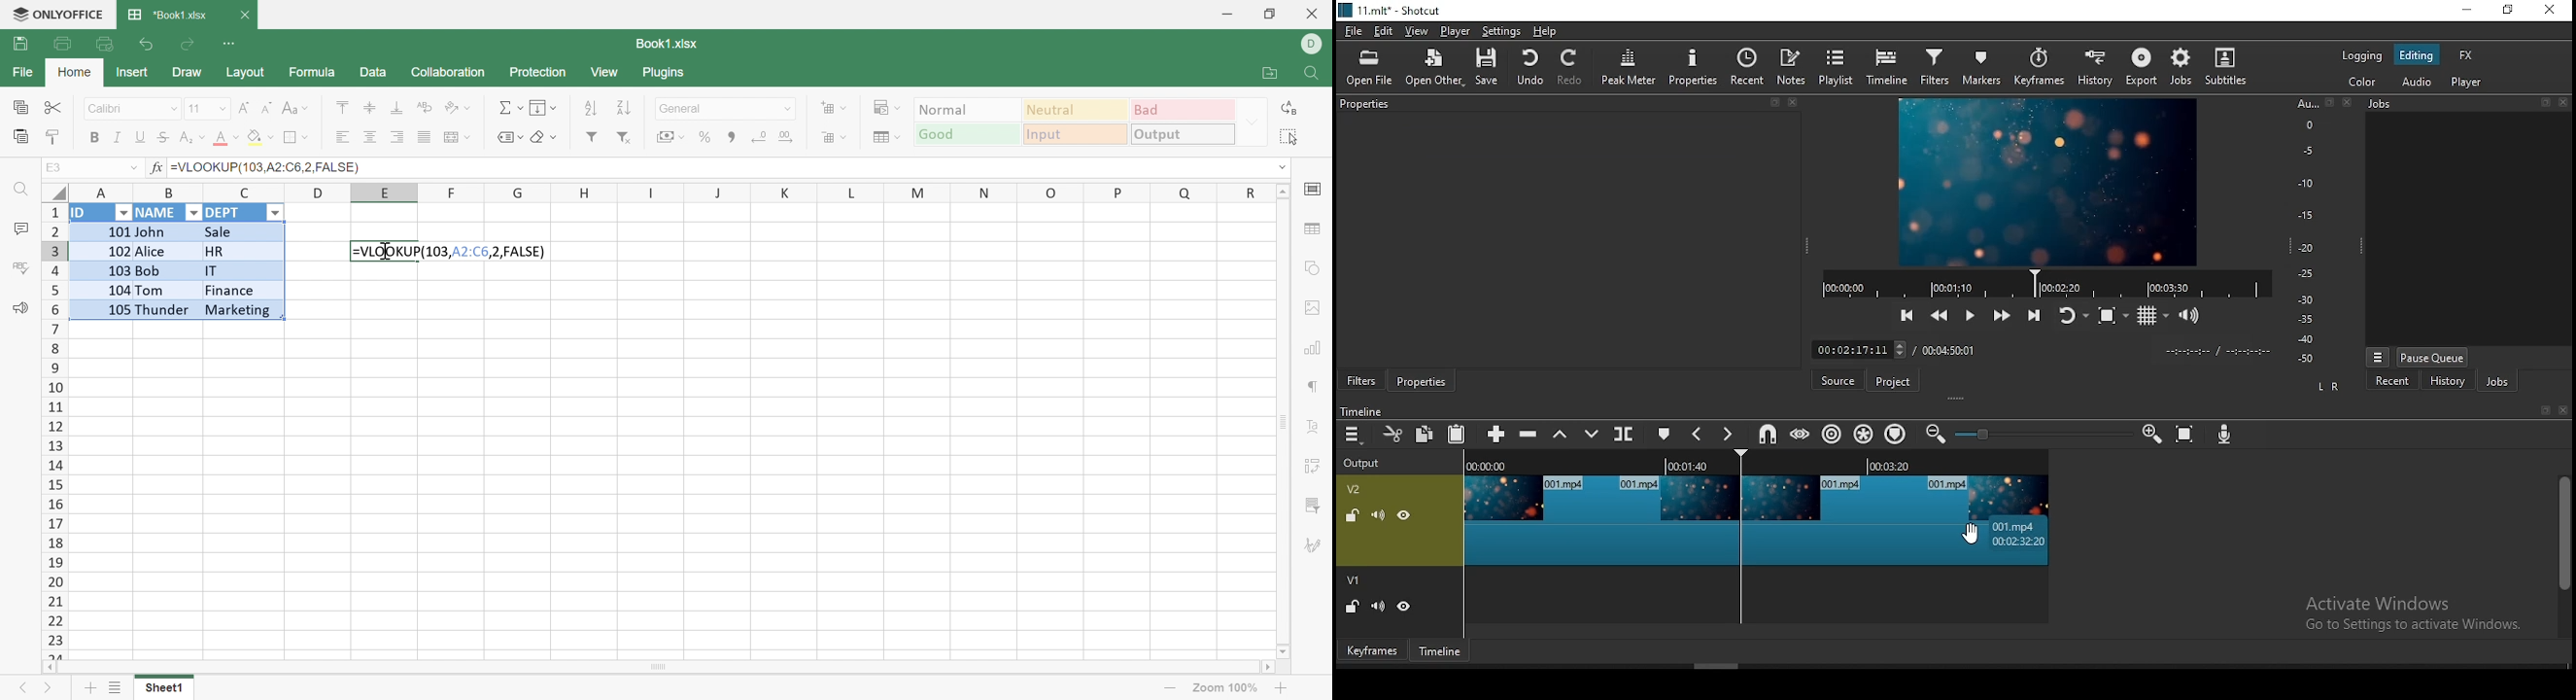 This screenshot has width=2576, height=700. Describe the element at coordinates (165, 272) in the screenshot. I see `Bob` at that location.